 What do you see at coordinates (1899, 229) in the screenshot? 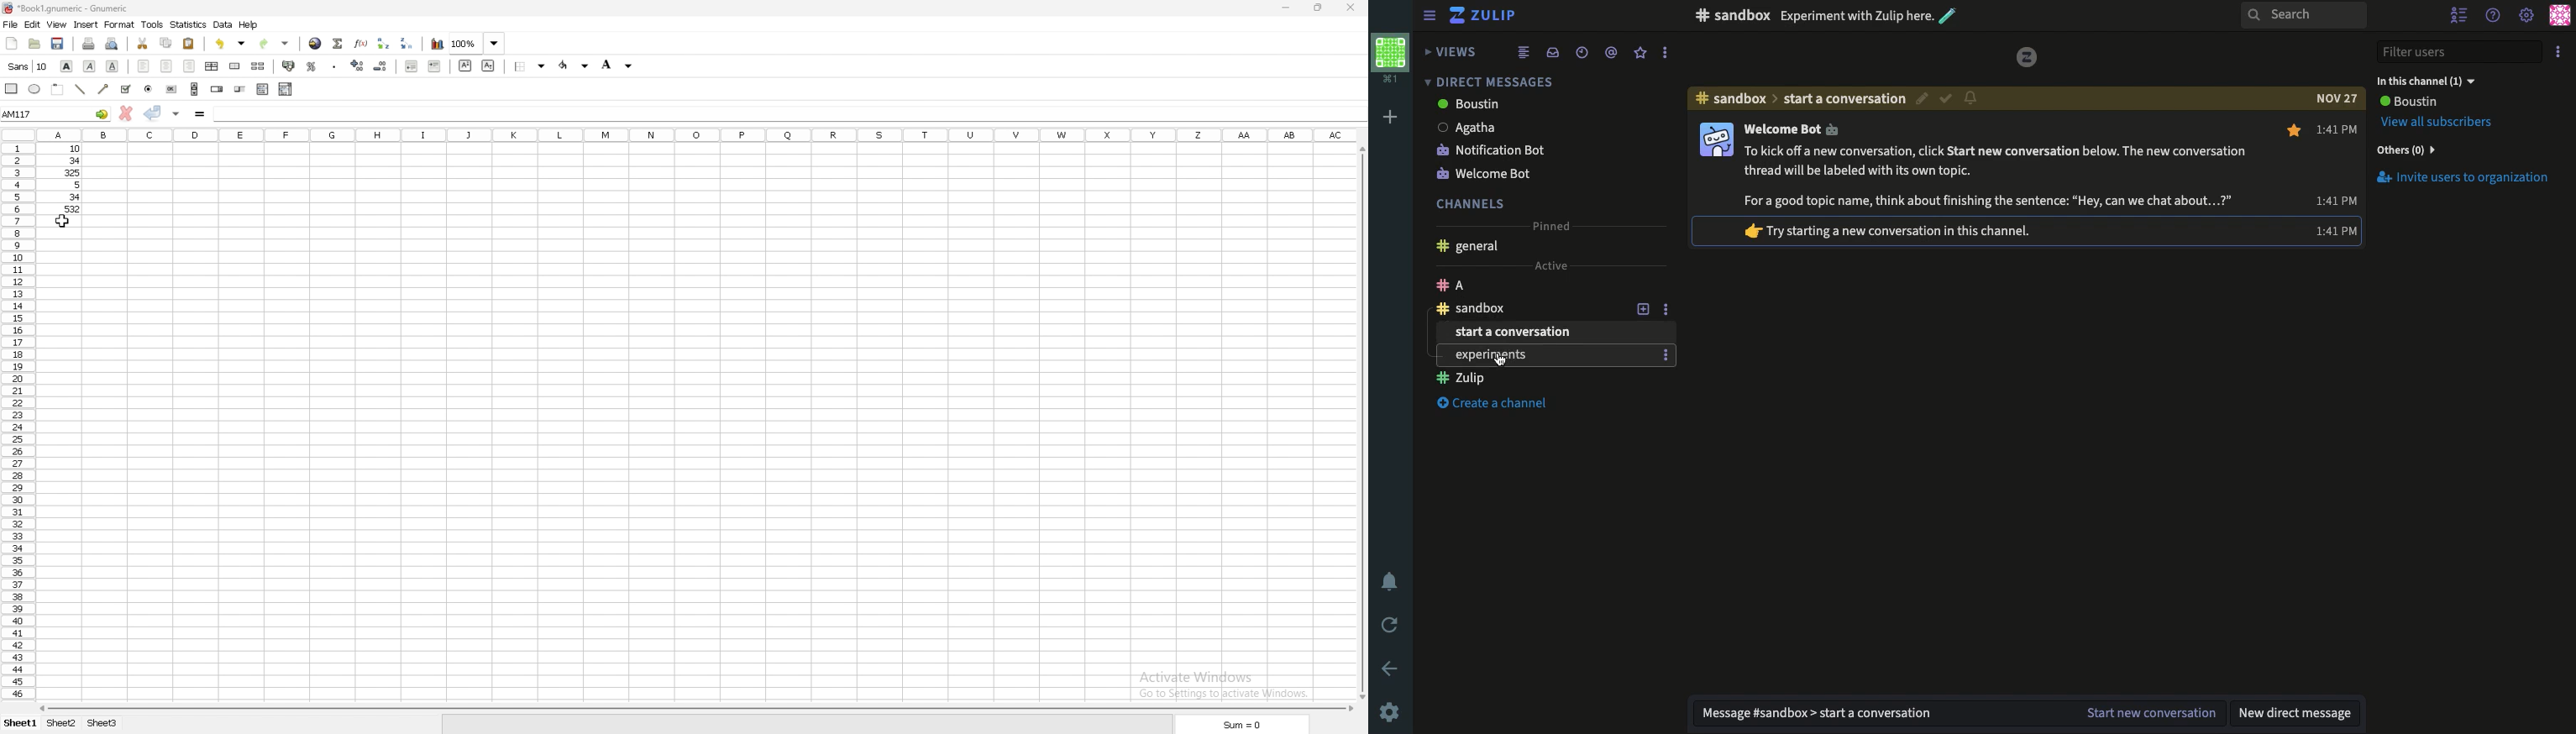
I see `Try starting a new conversation in this channel` at bounding box center [1899, 229].